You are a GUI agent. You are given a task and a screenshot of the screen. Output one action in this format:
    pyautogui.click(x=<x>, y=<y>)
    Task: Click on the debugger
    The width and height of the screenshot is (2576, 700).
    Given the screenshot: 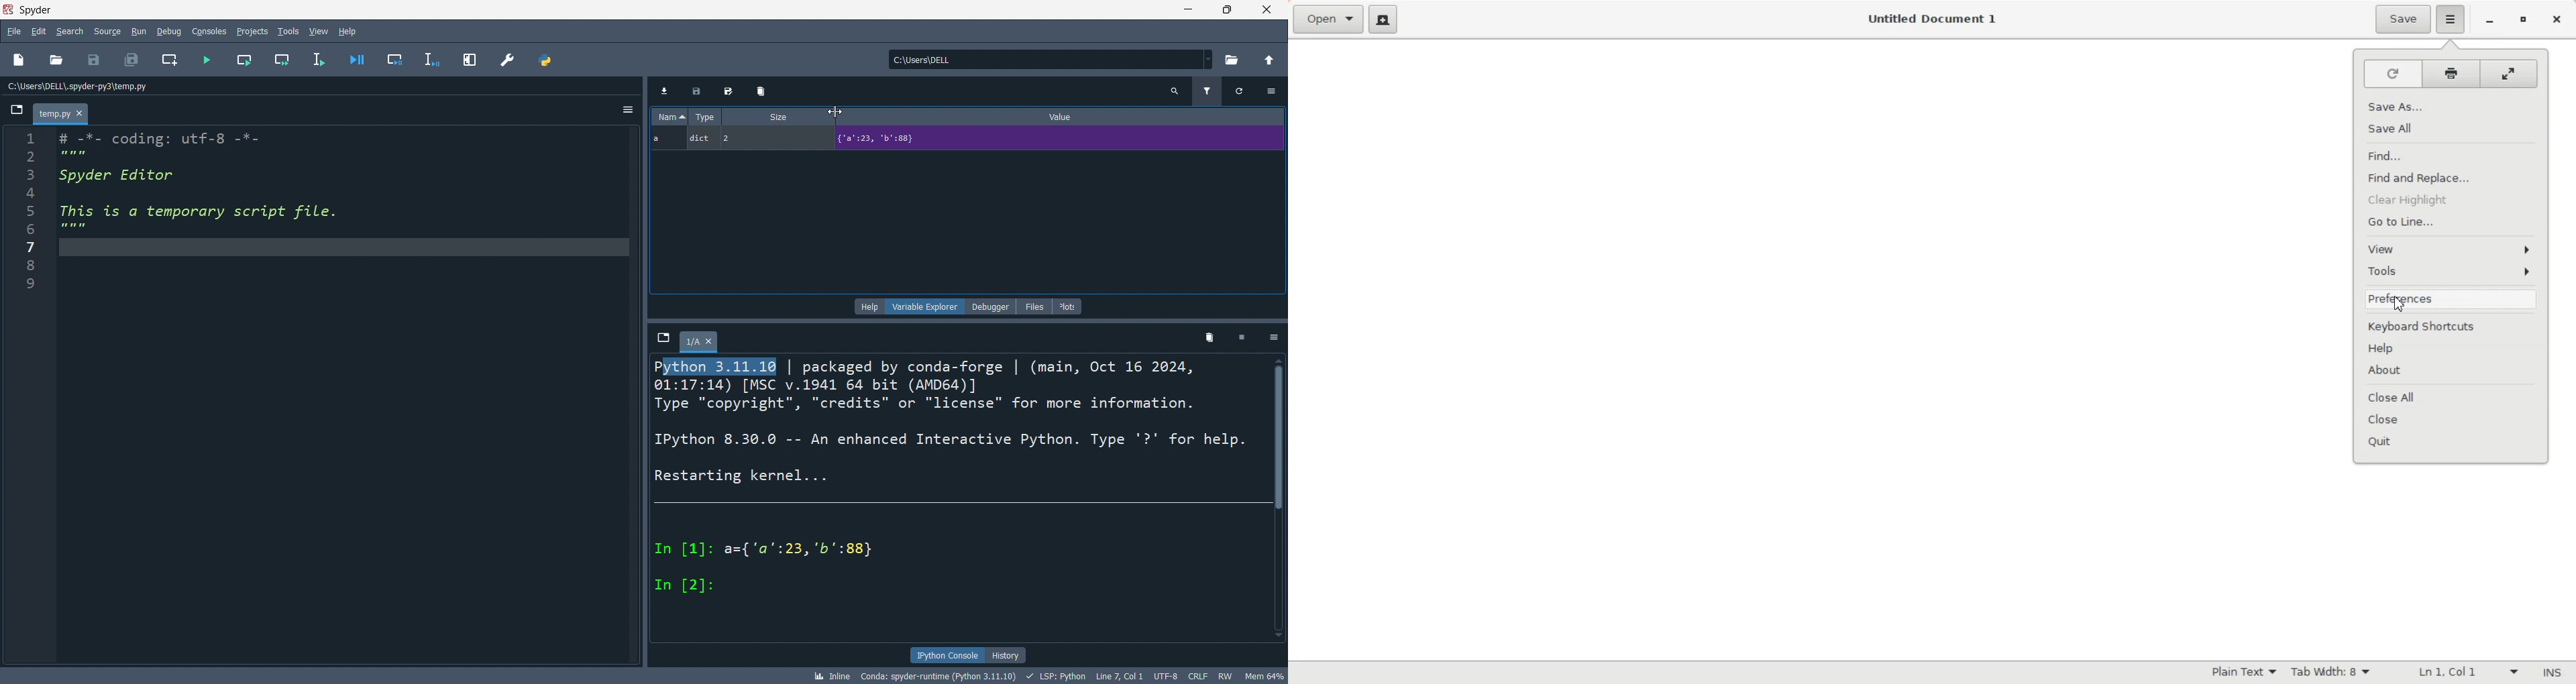 What is the action you would take?
    pyautogui.click(x=988, y=307)
    